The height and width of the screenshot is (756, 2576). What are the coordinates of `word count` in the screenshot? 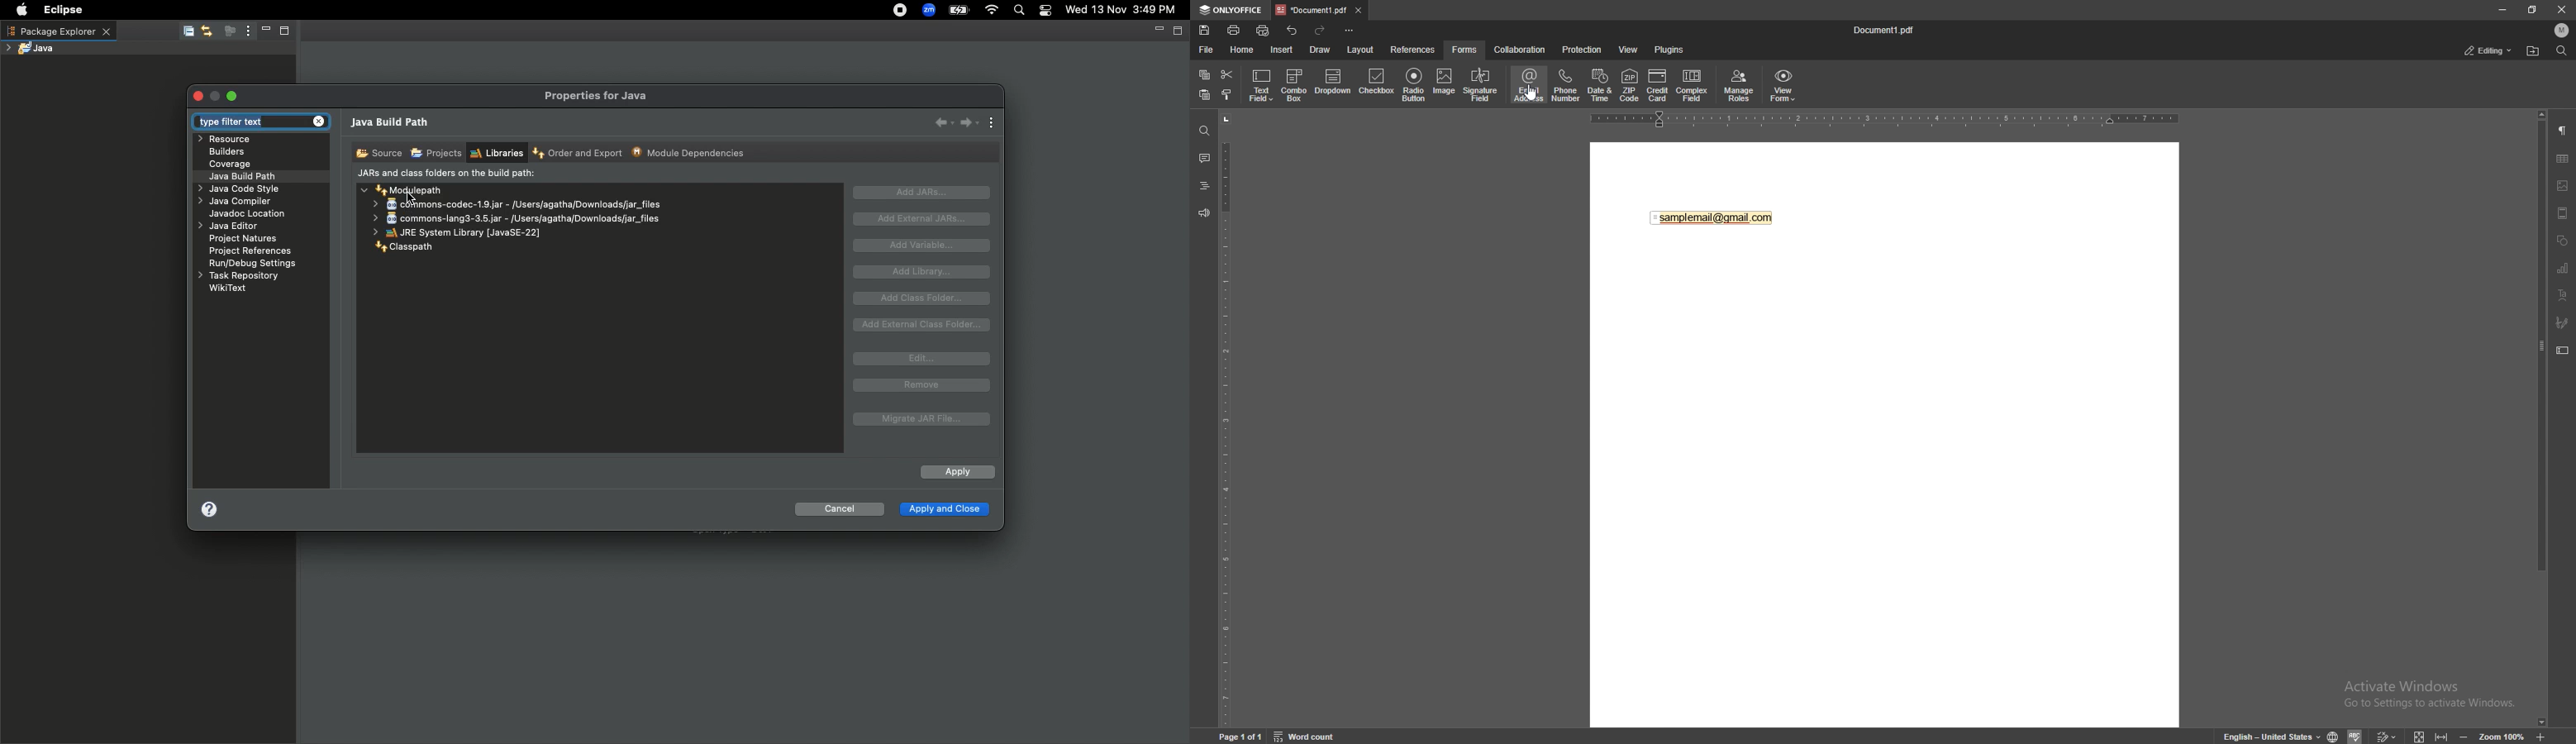 It's located at (1305, 735).